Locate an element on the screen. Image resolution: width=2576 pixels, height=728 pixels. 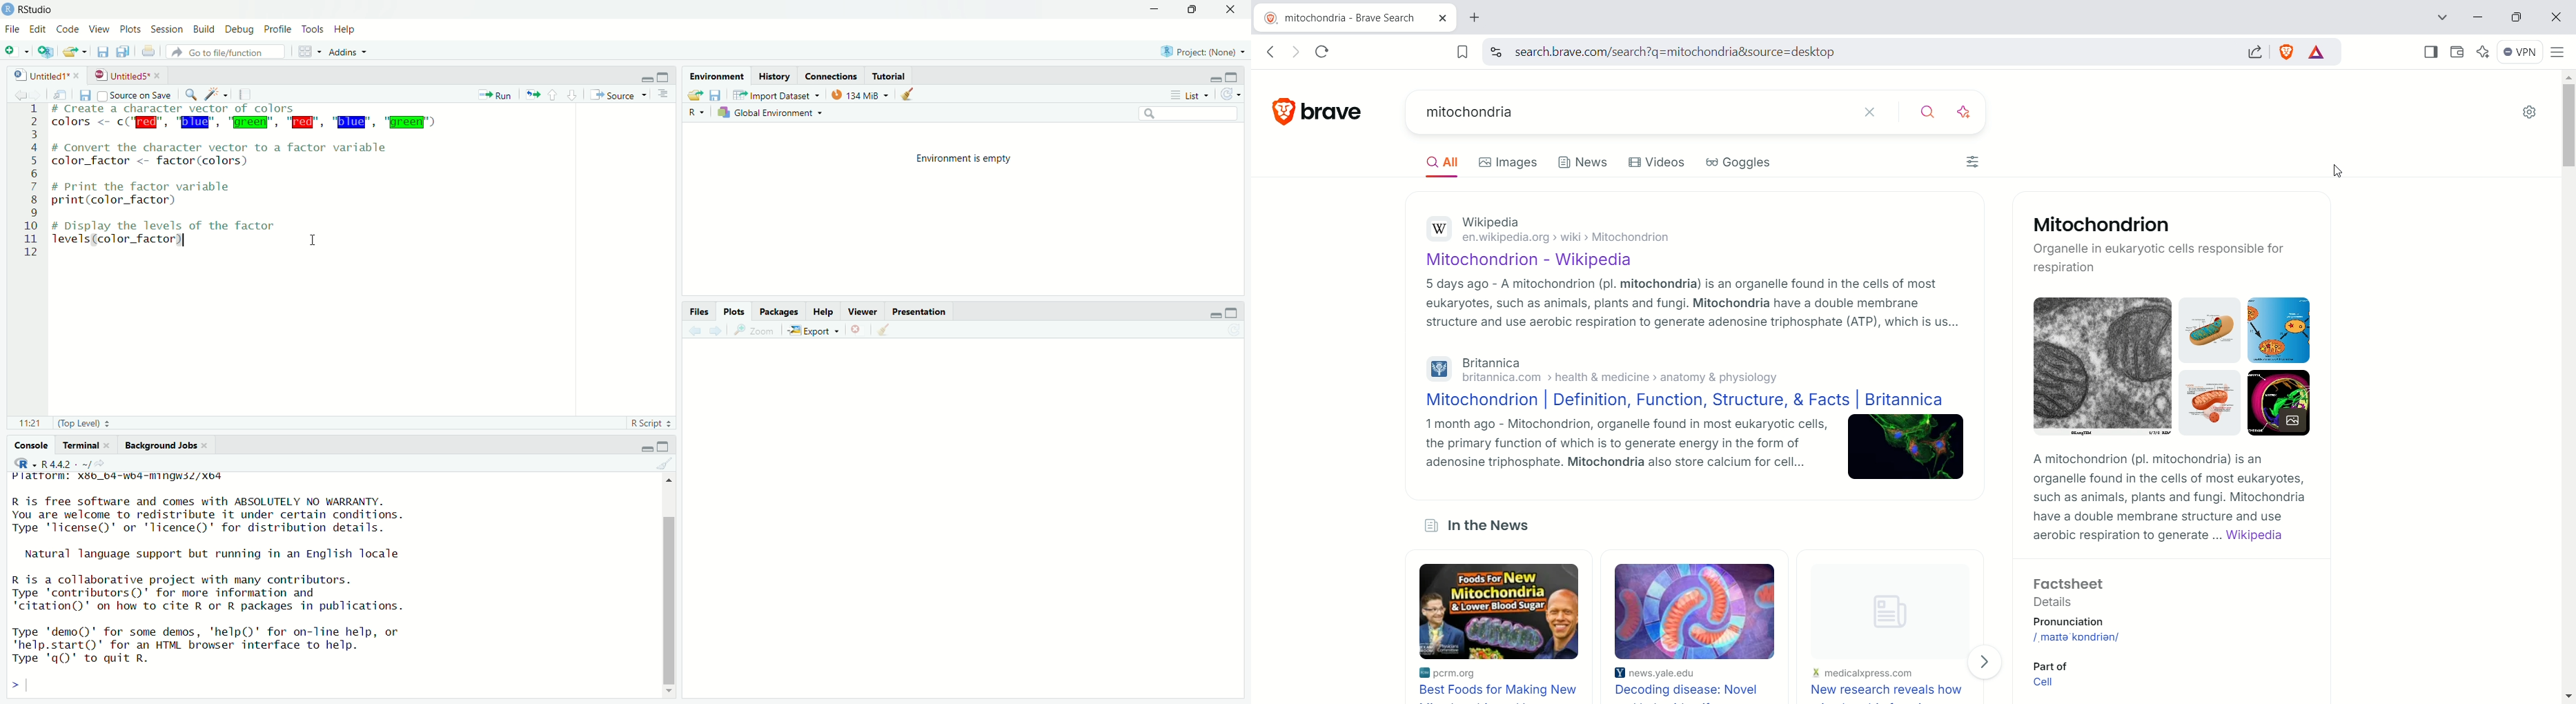
debug is located at coordinates (239, 29).